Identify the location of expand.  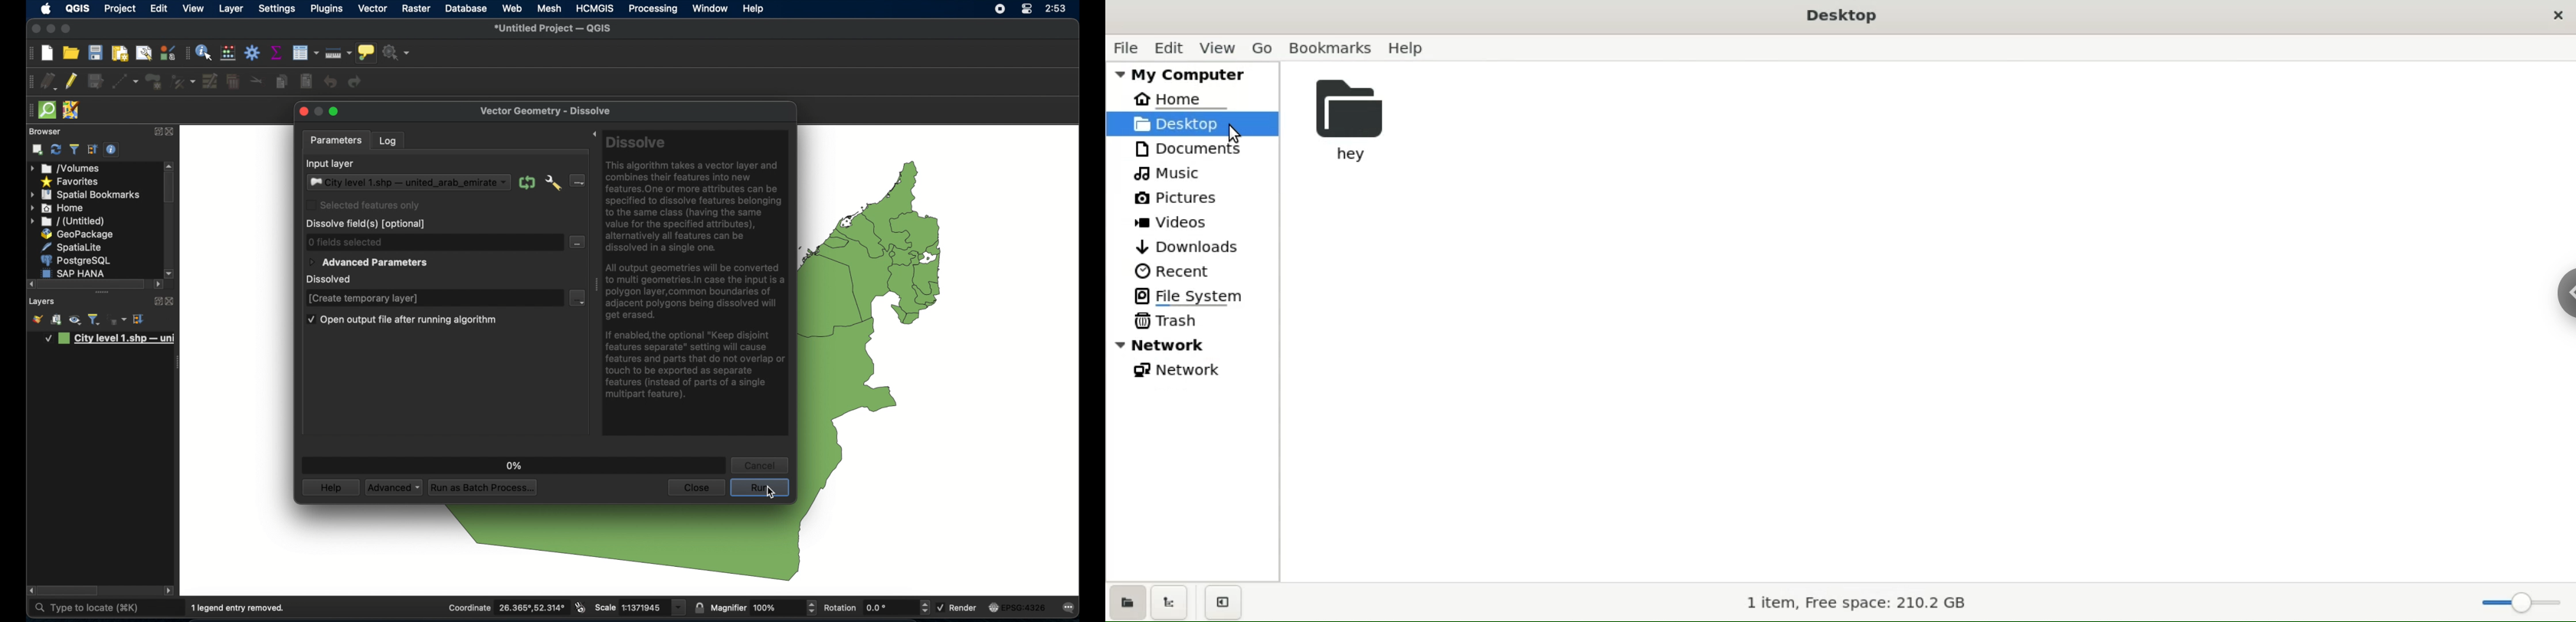
(155, 300).